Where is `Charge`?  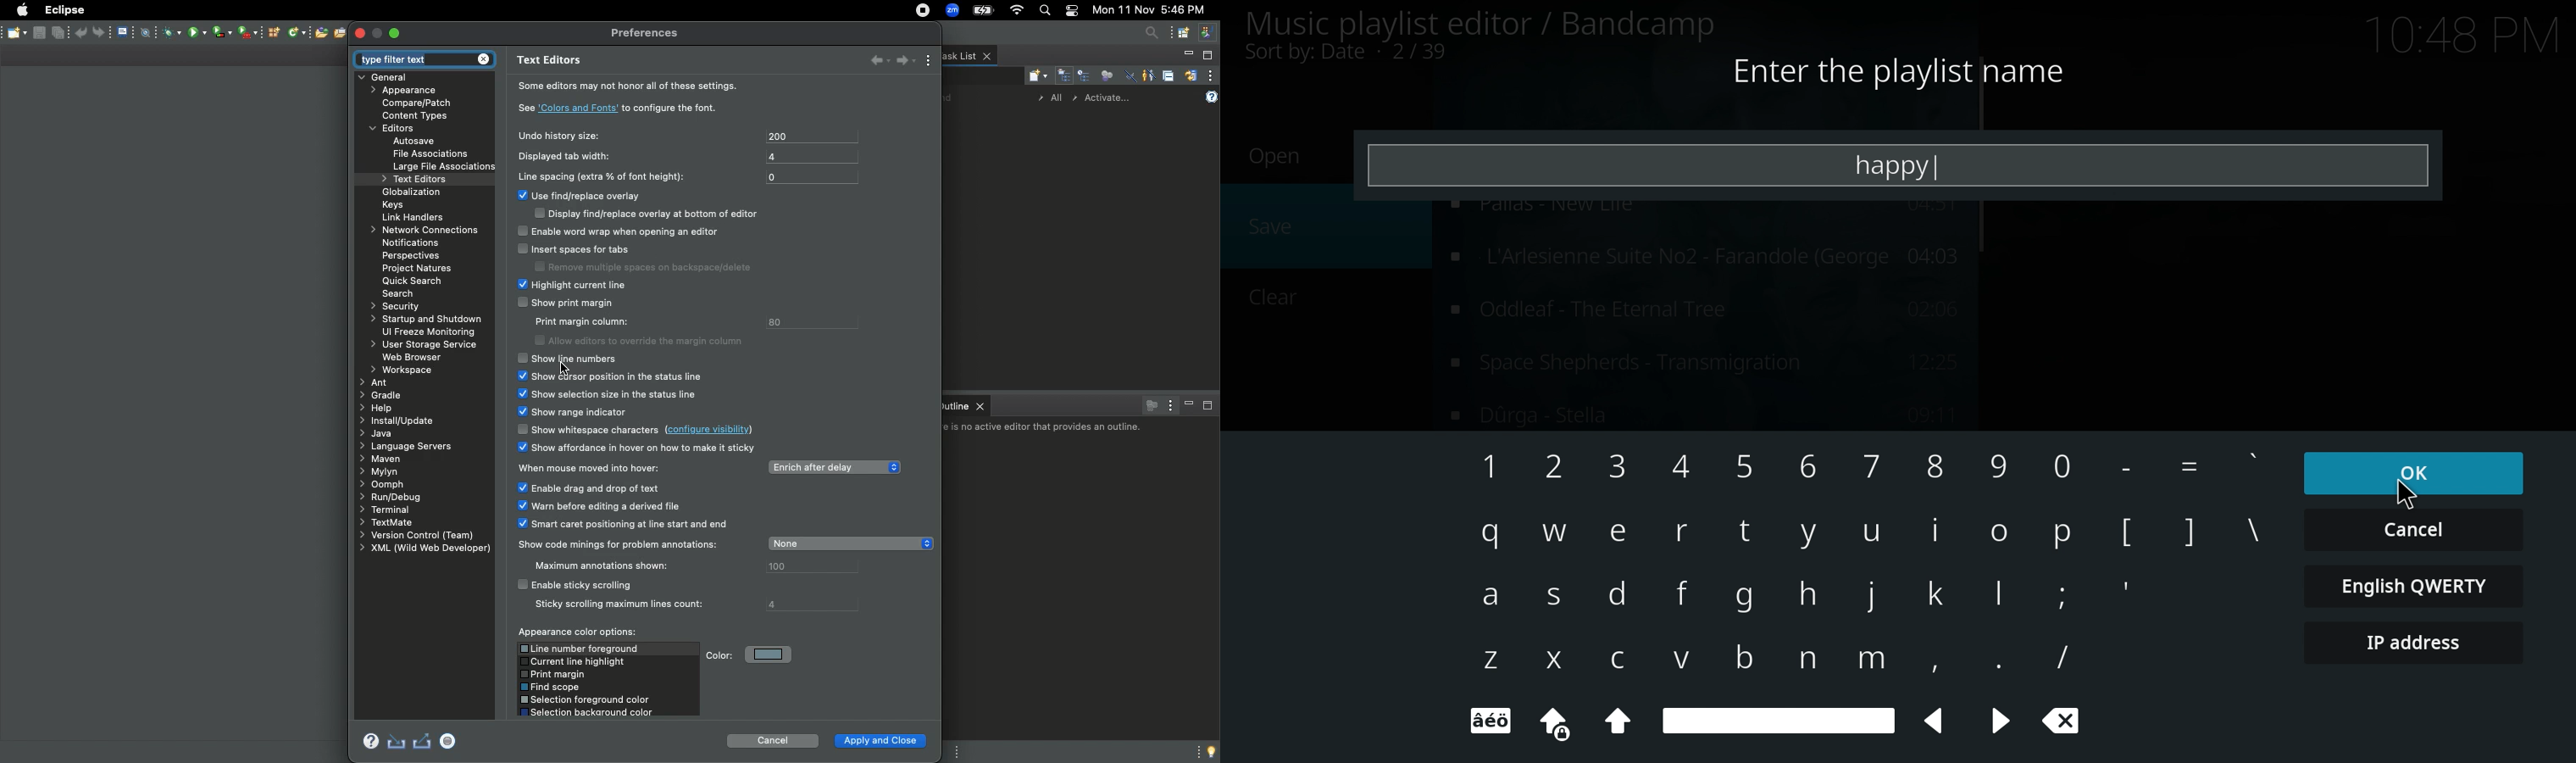
Charge is located at coordinates (983, 10).